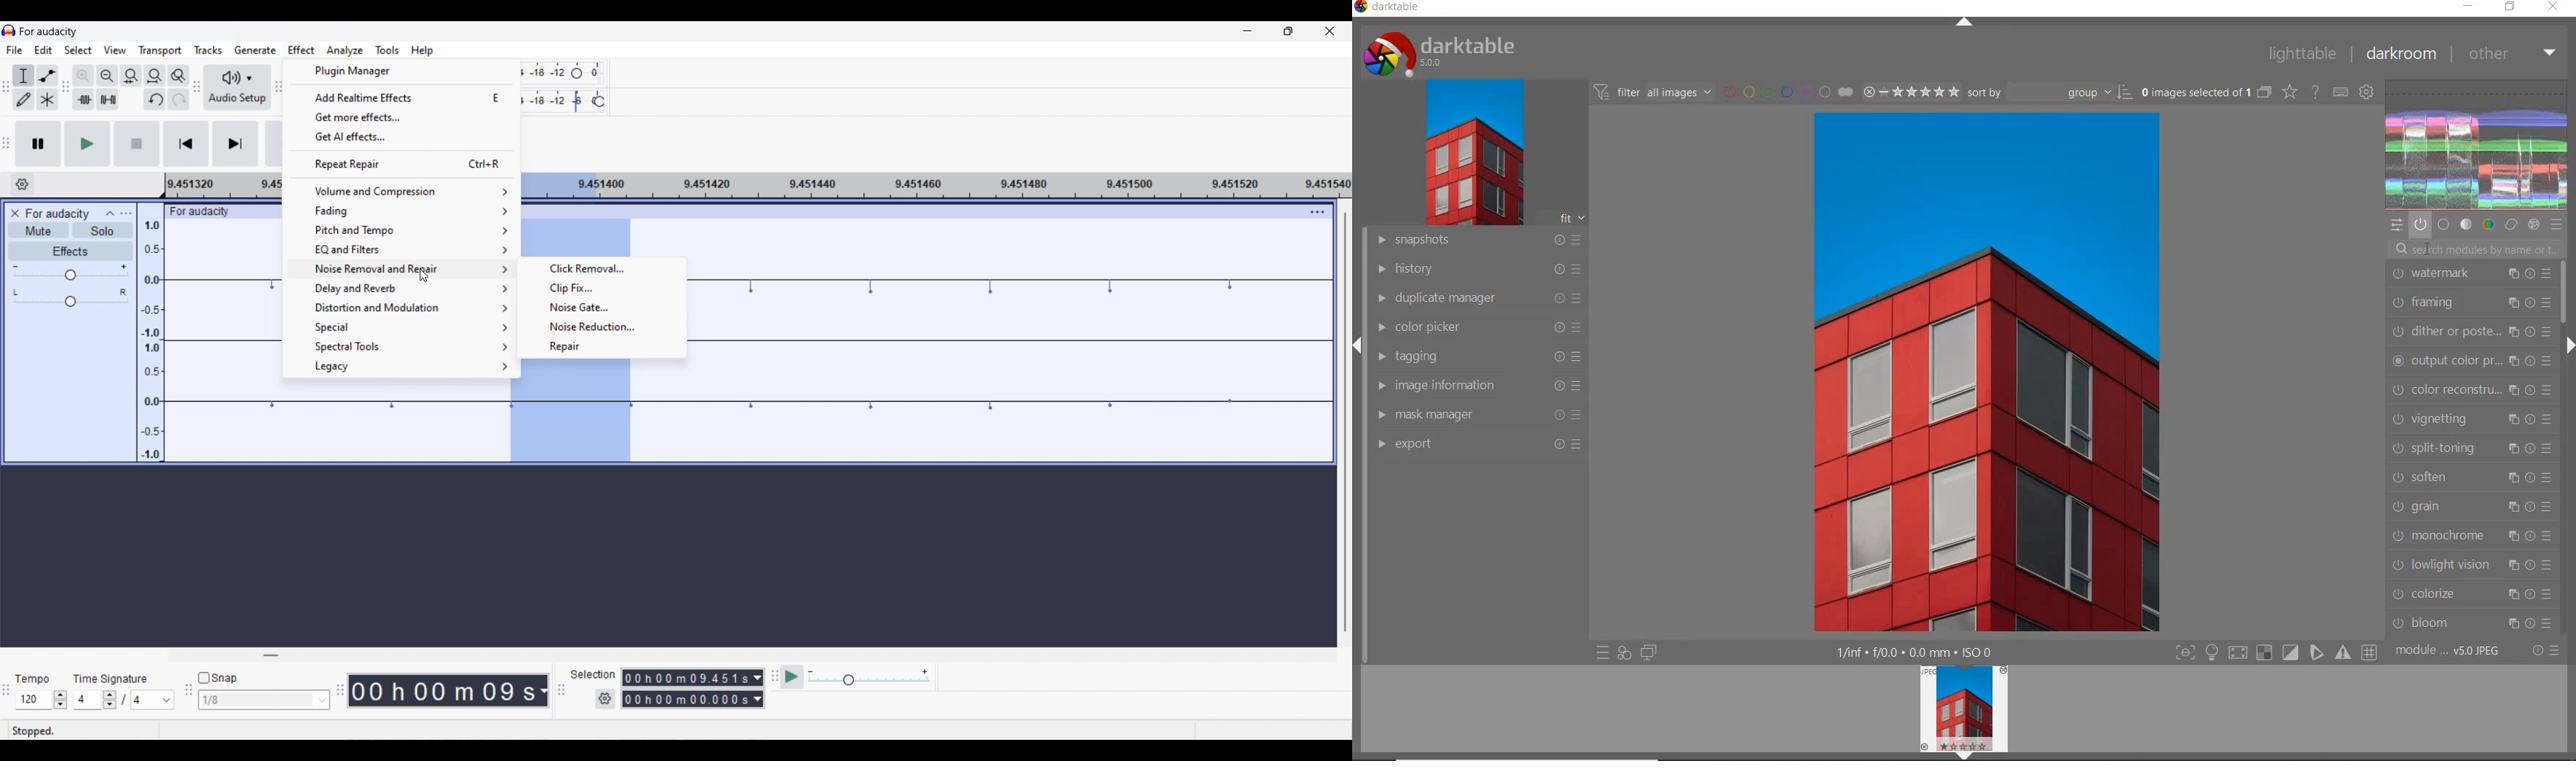 This screenshot has width=2576, height=784. I want to click on TIme selection tool bar, so click(8, 698).